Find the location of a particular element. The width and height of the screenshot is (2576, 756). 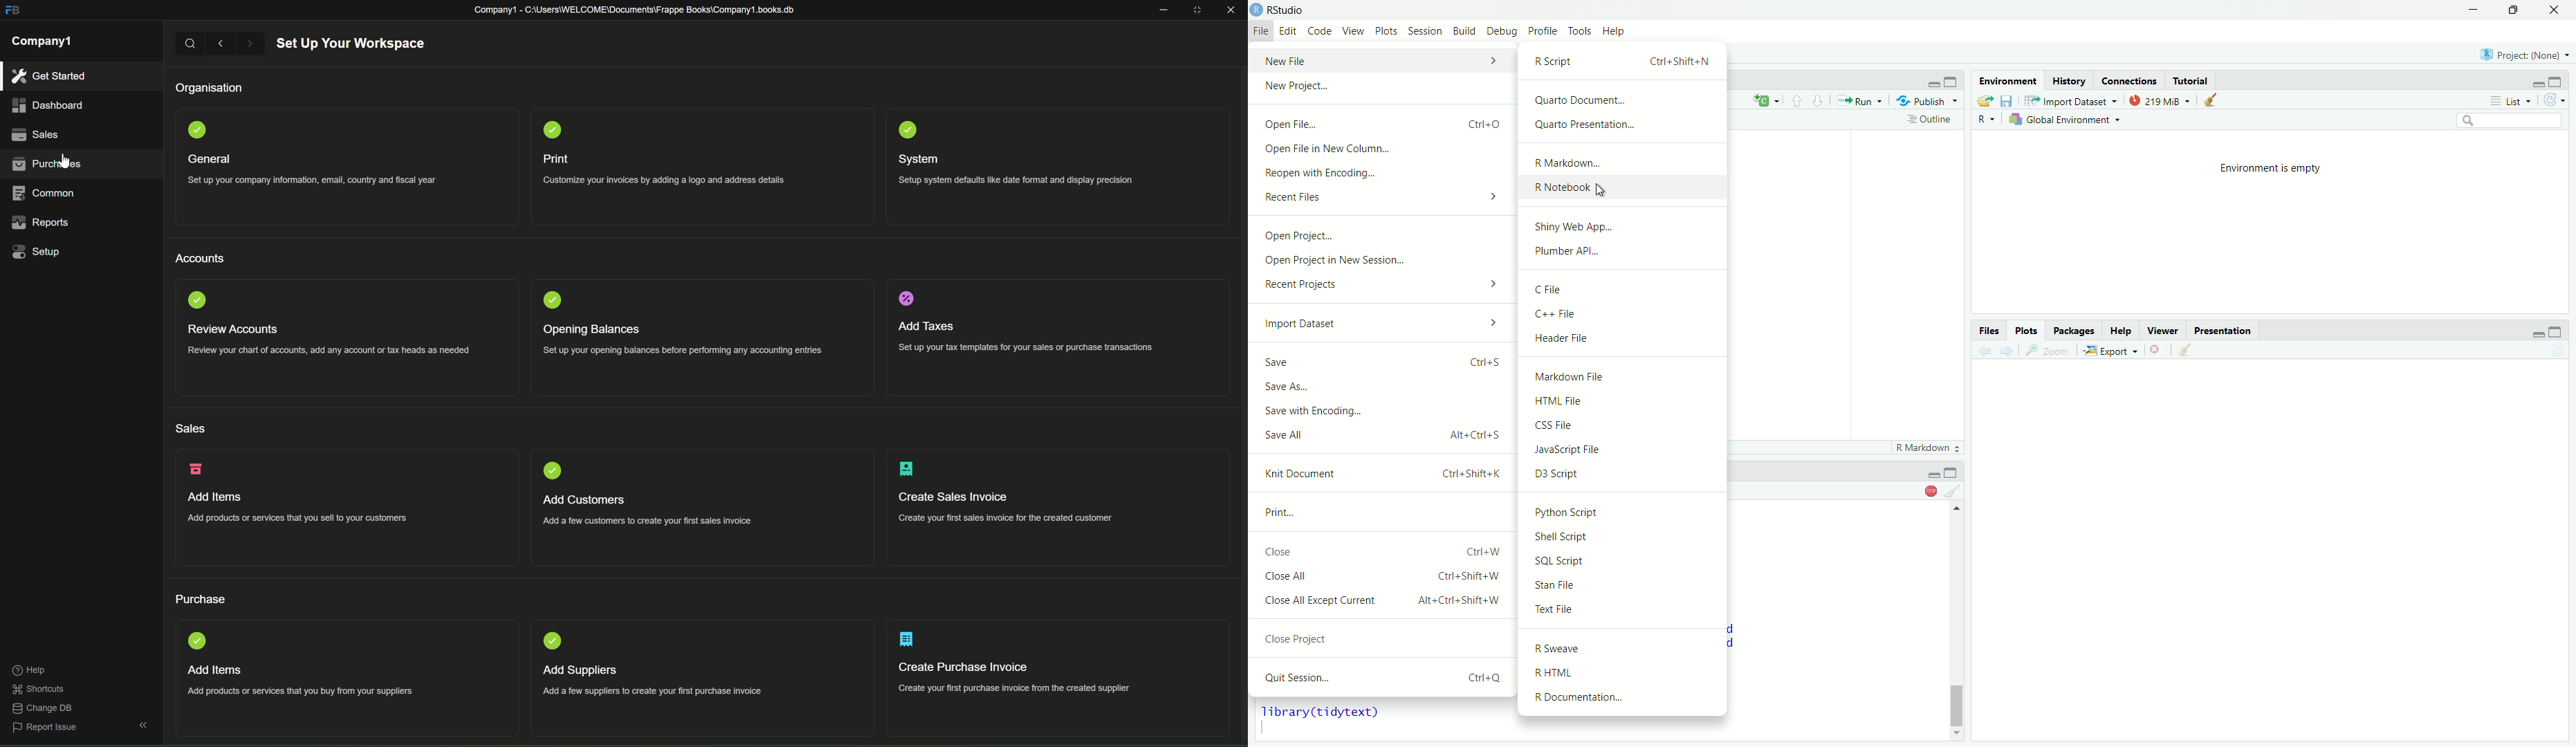

minimize is located at coordinates (1165, 12).